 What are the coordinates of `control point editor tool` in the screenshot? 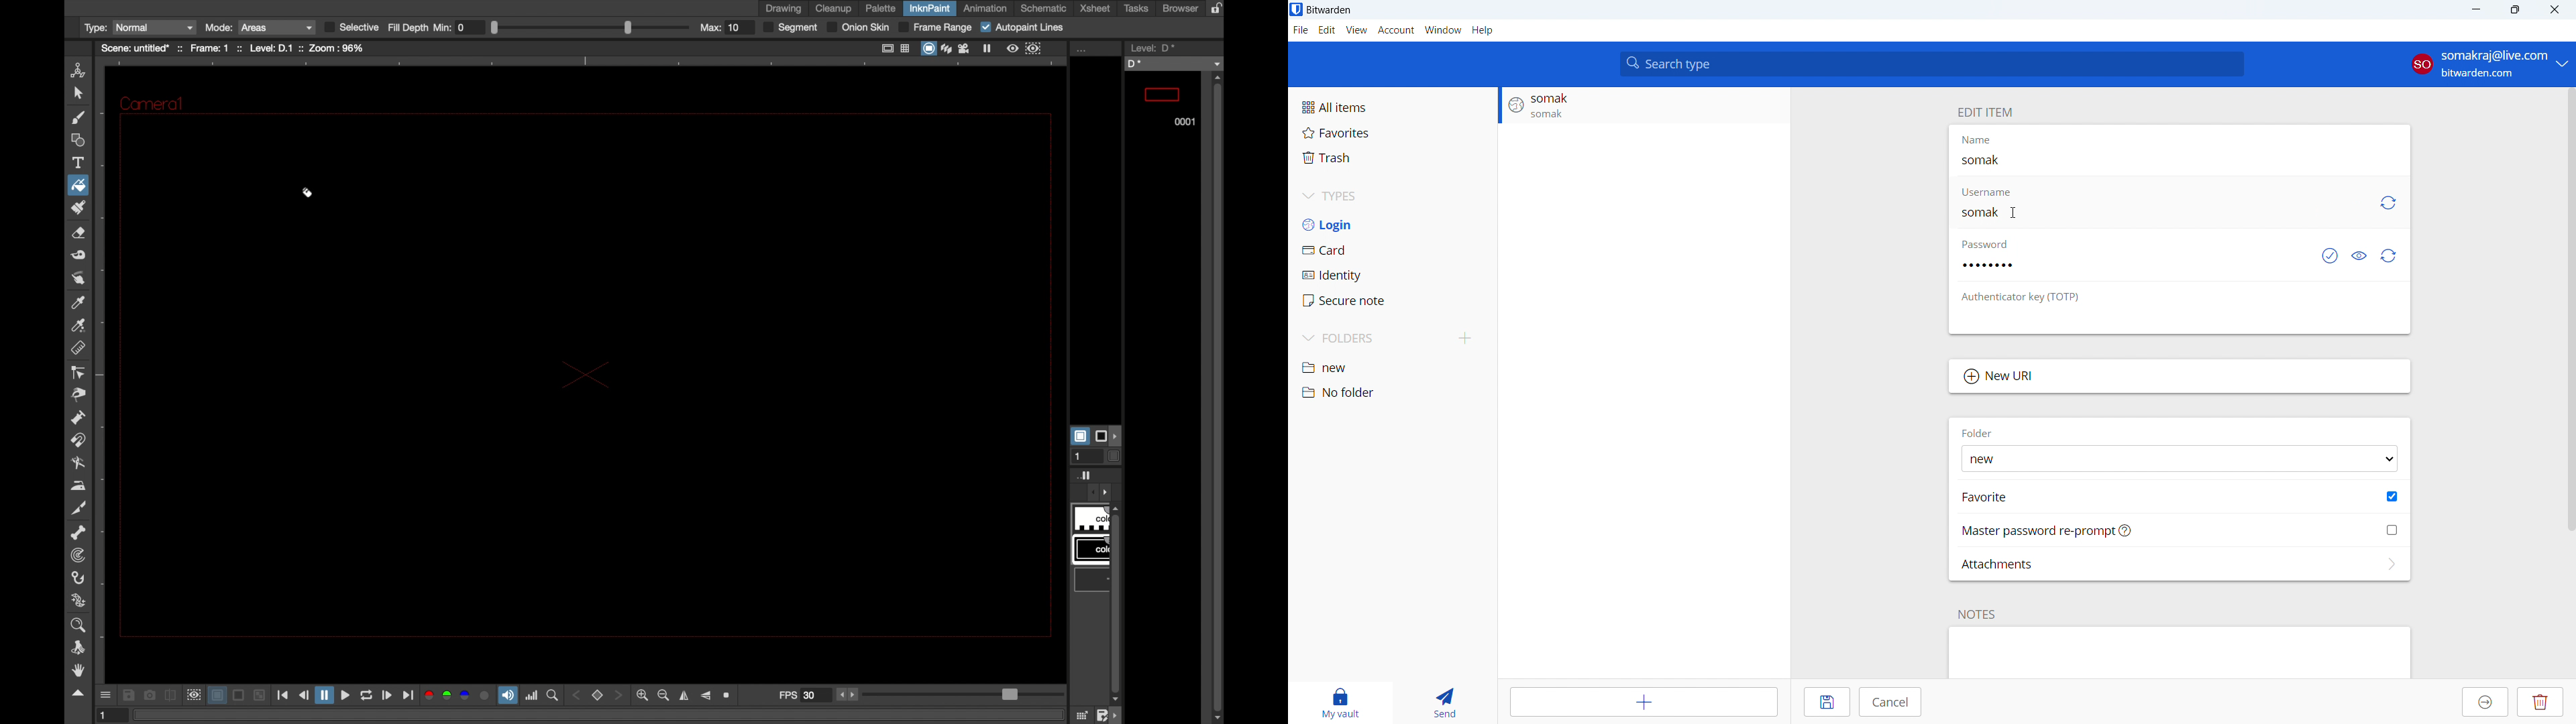 It's located at (77, 372).